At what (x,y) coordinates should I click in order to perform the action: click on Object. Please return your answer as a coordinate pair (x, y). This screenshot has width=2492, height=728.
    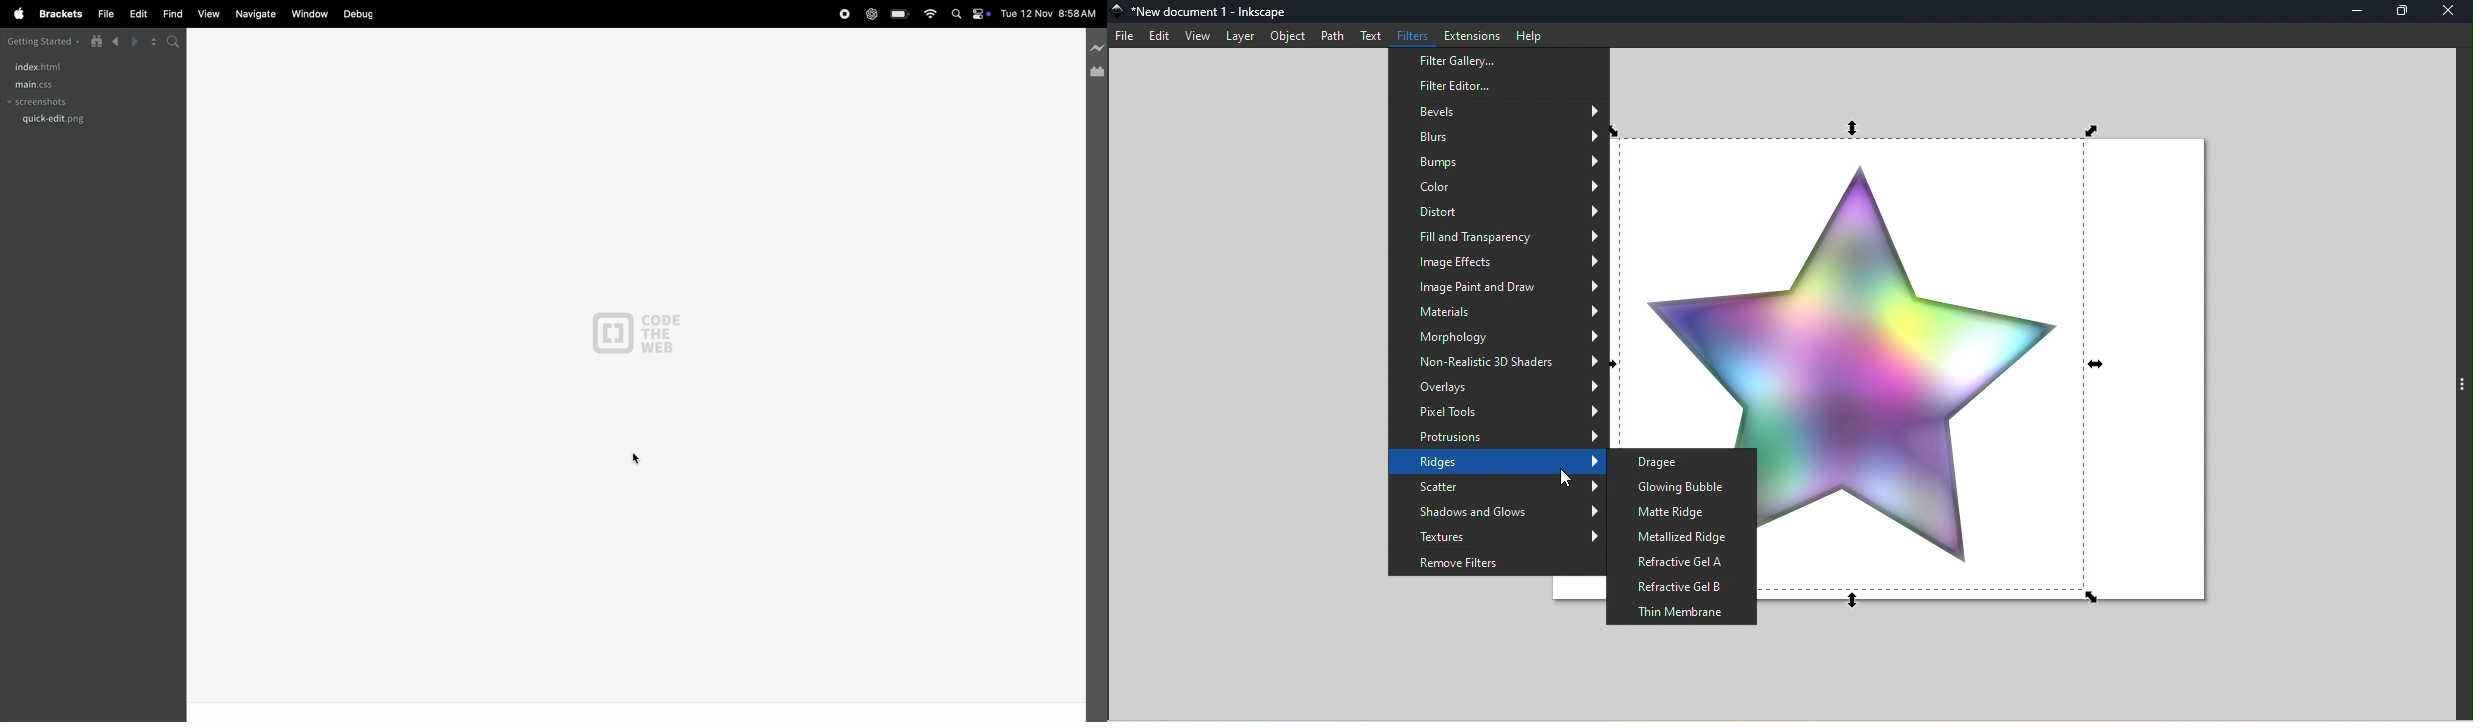
    Looking at the image, I should click on (1285, 37).